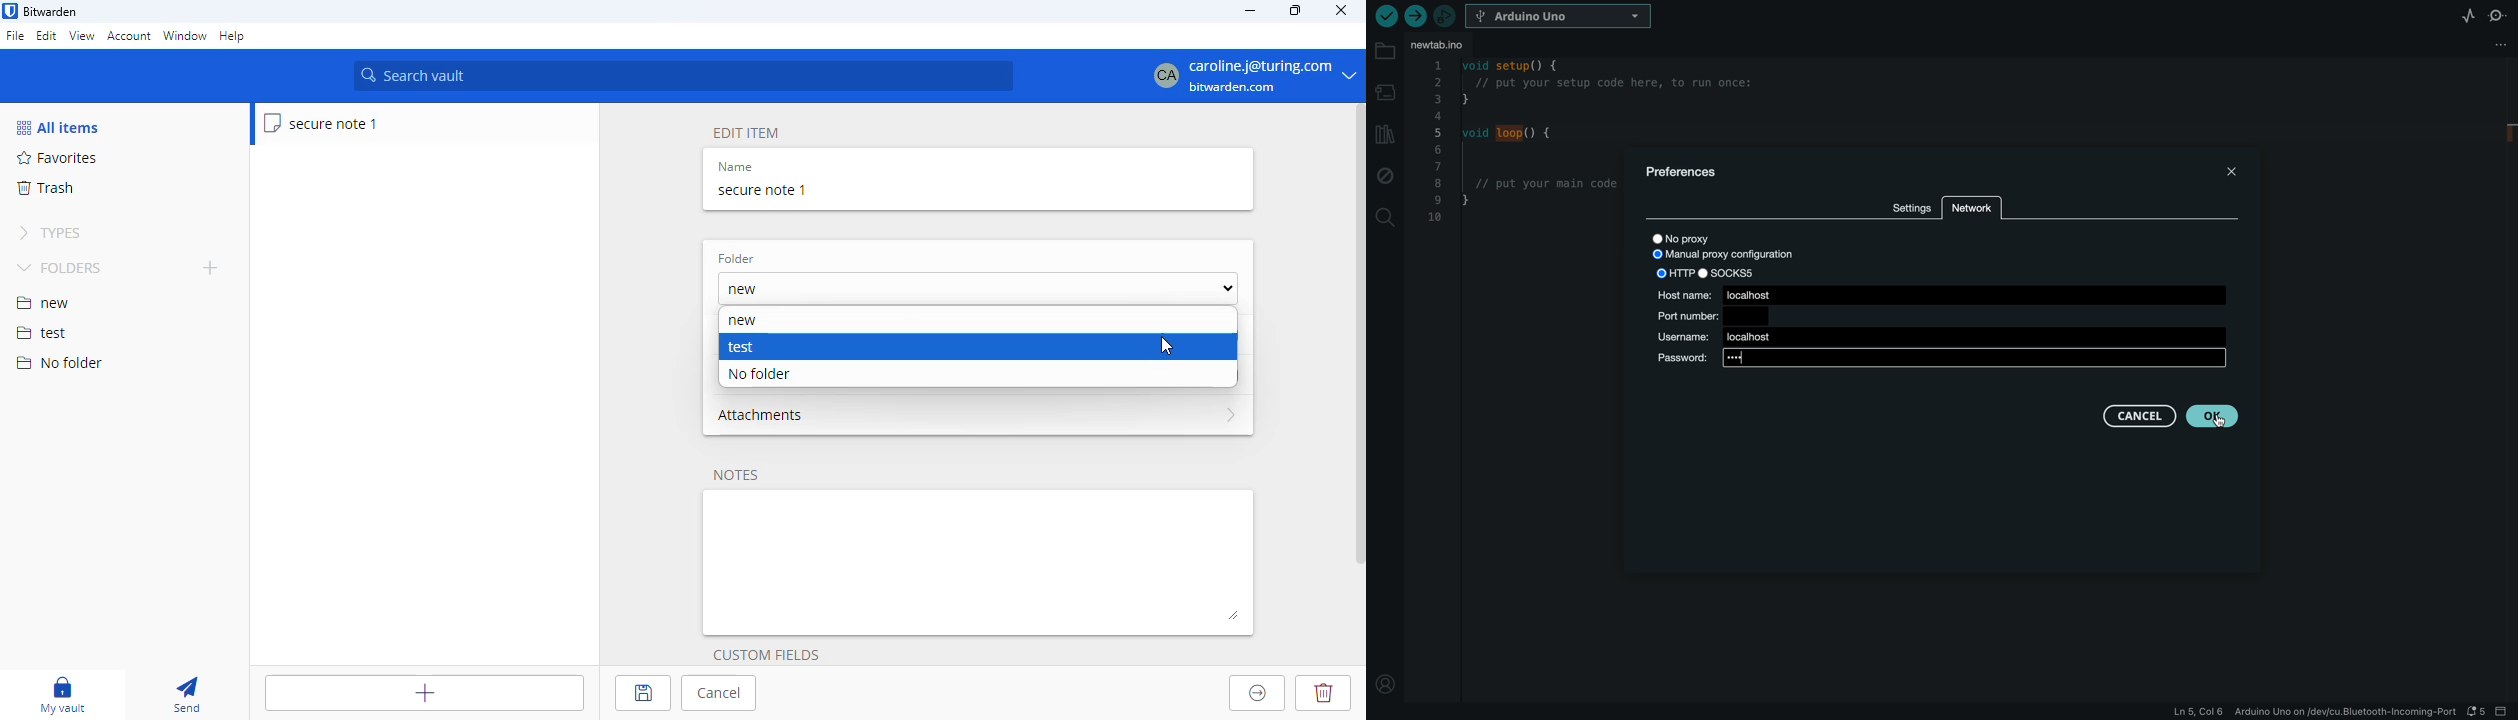 Image resolution: width=2520 pixels, height=728 pixels. What do you see at coordinates (1322, 693) in the screenshot?
I see `delete` at bounding box center [1322, 693].